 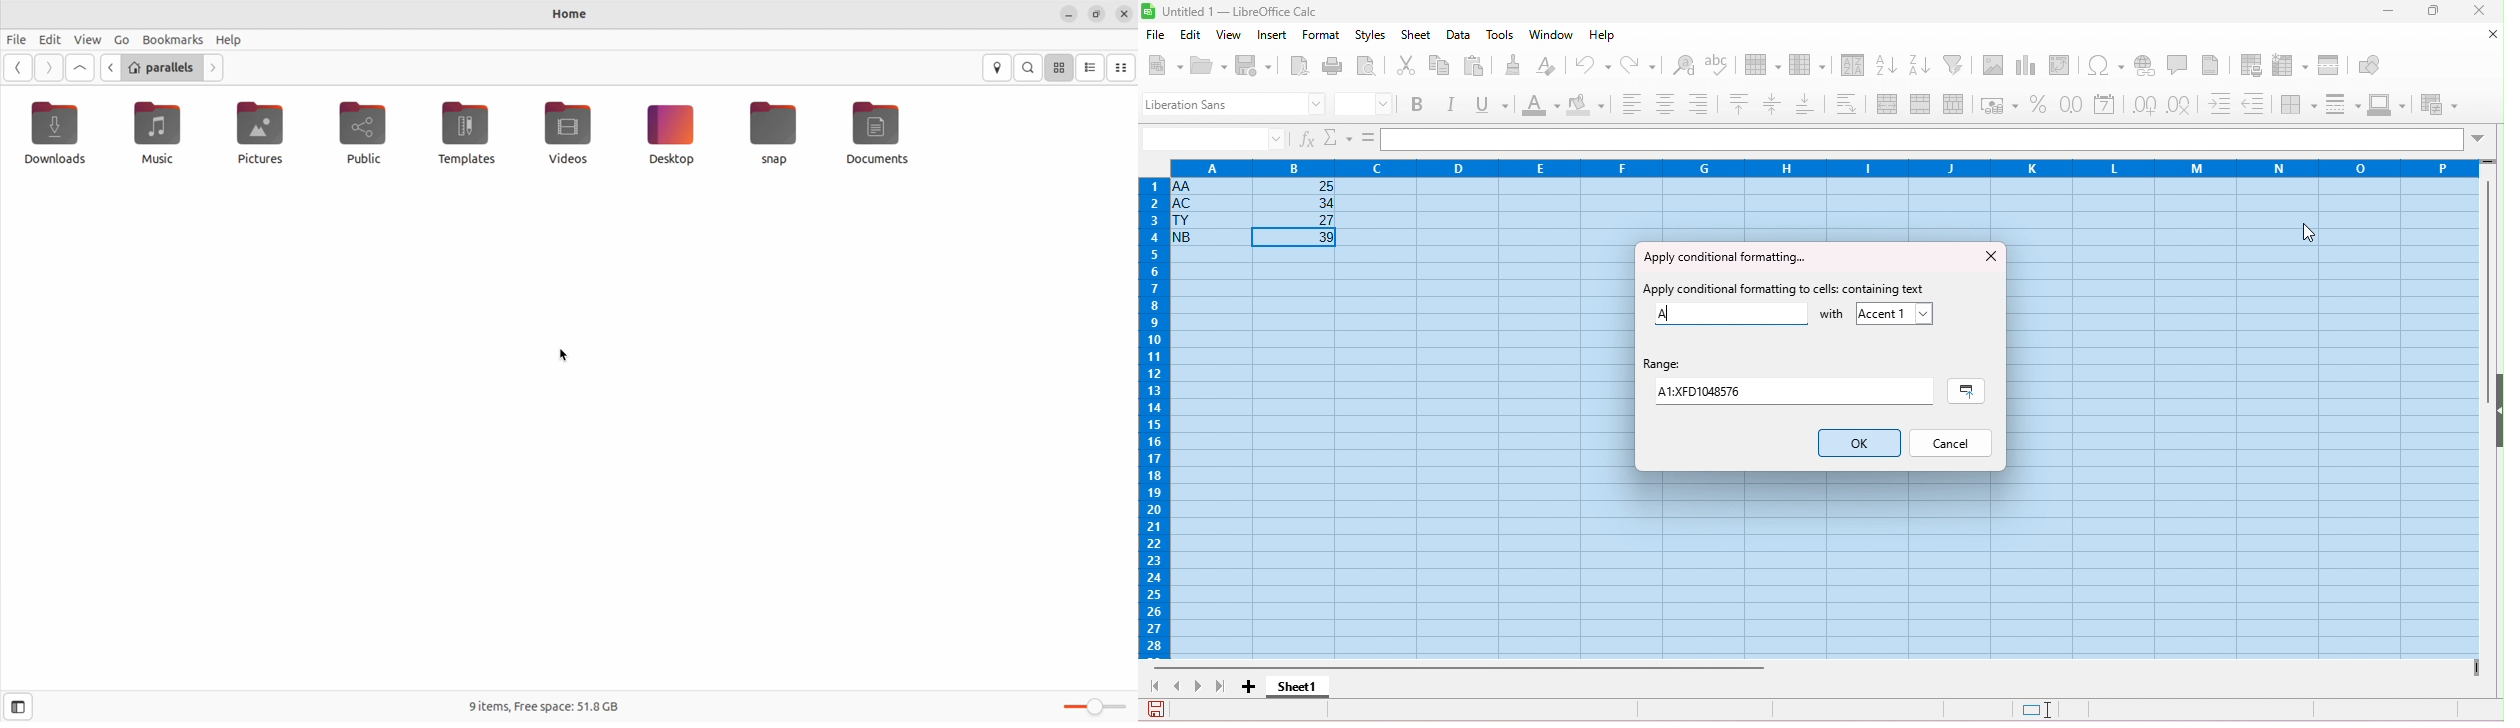 What do you see at coordinates (1920, 103) in the screenshot?
I see `merge` at bounding box center [1920, 103].